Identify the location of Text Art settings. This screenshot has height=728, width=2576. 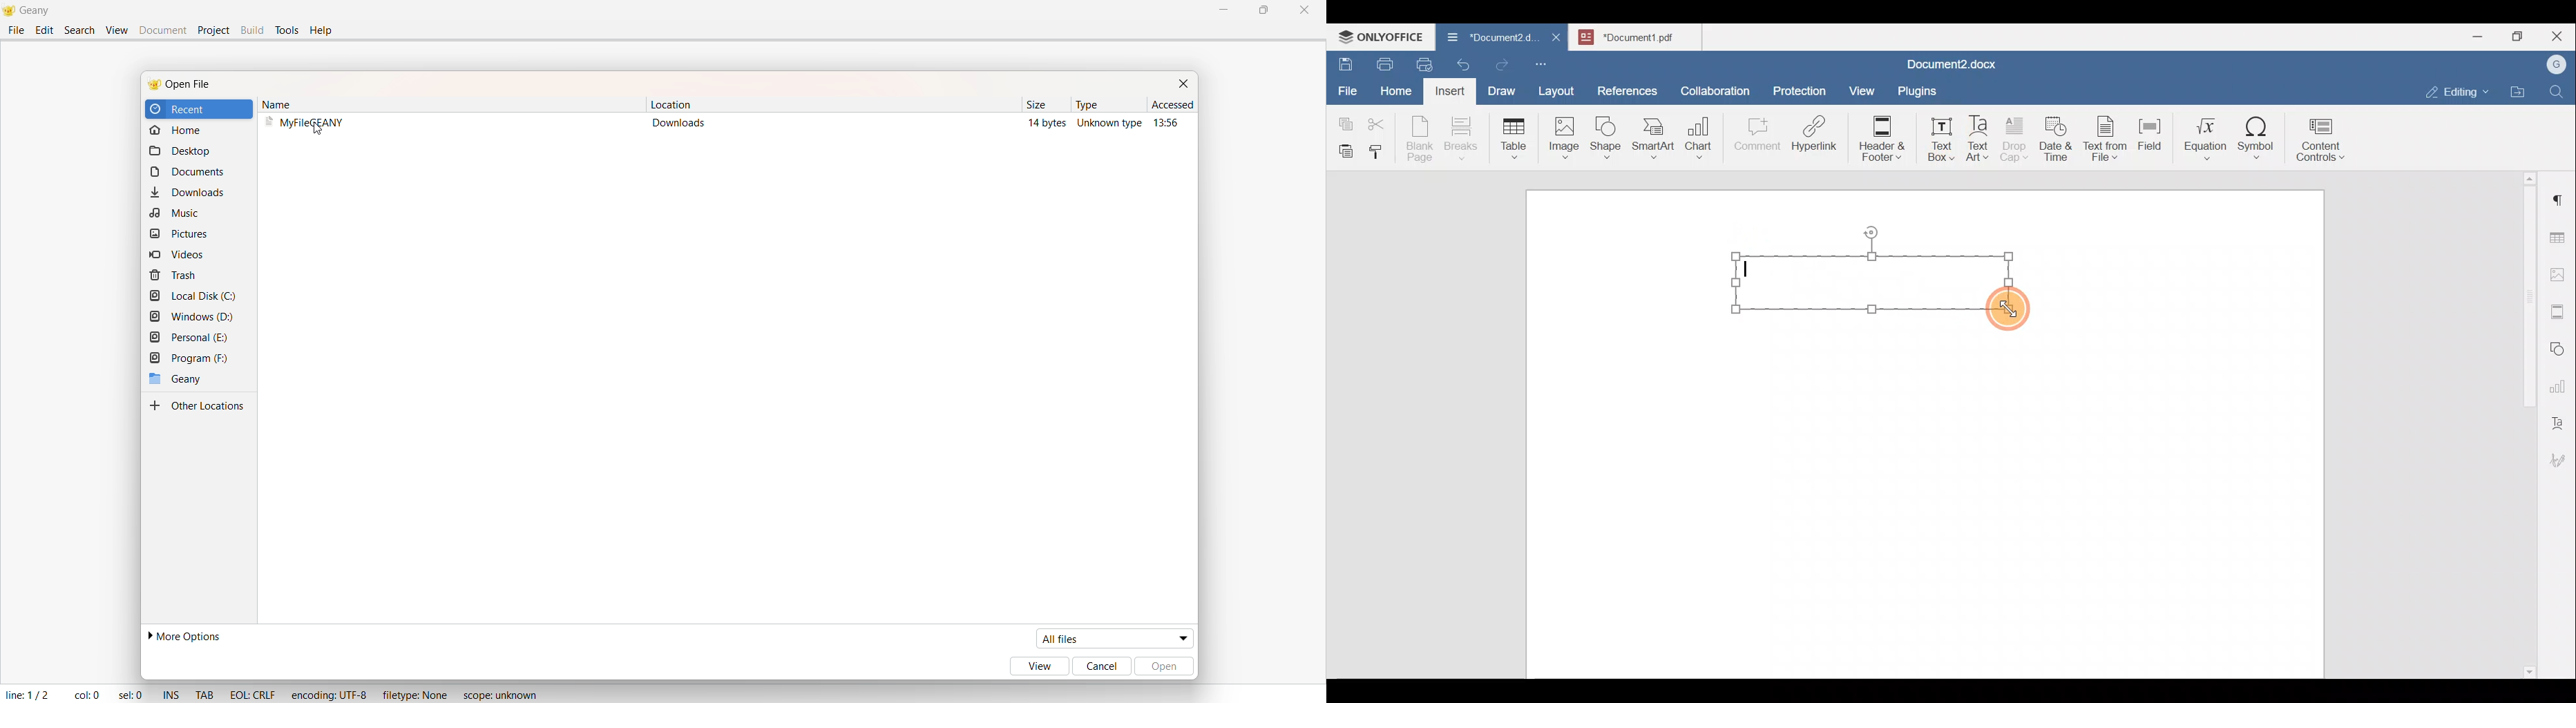
(2560, 418).